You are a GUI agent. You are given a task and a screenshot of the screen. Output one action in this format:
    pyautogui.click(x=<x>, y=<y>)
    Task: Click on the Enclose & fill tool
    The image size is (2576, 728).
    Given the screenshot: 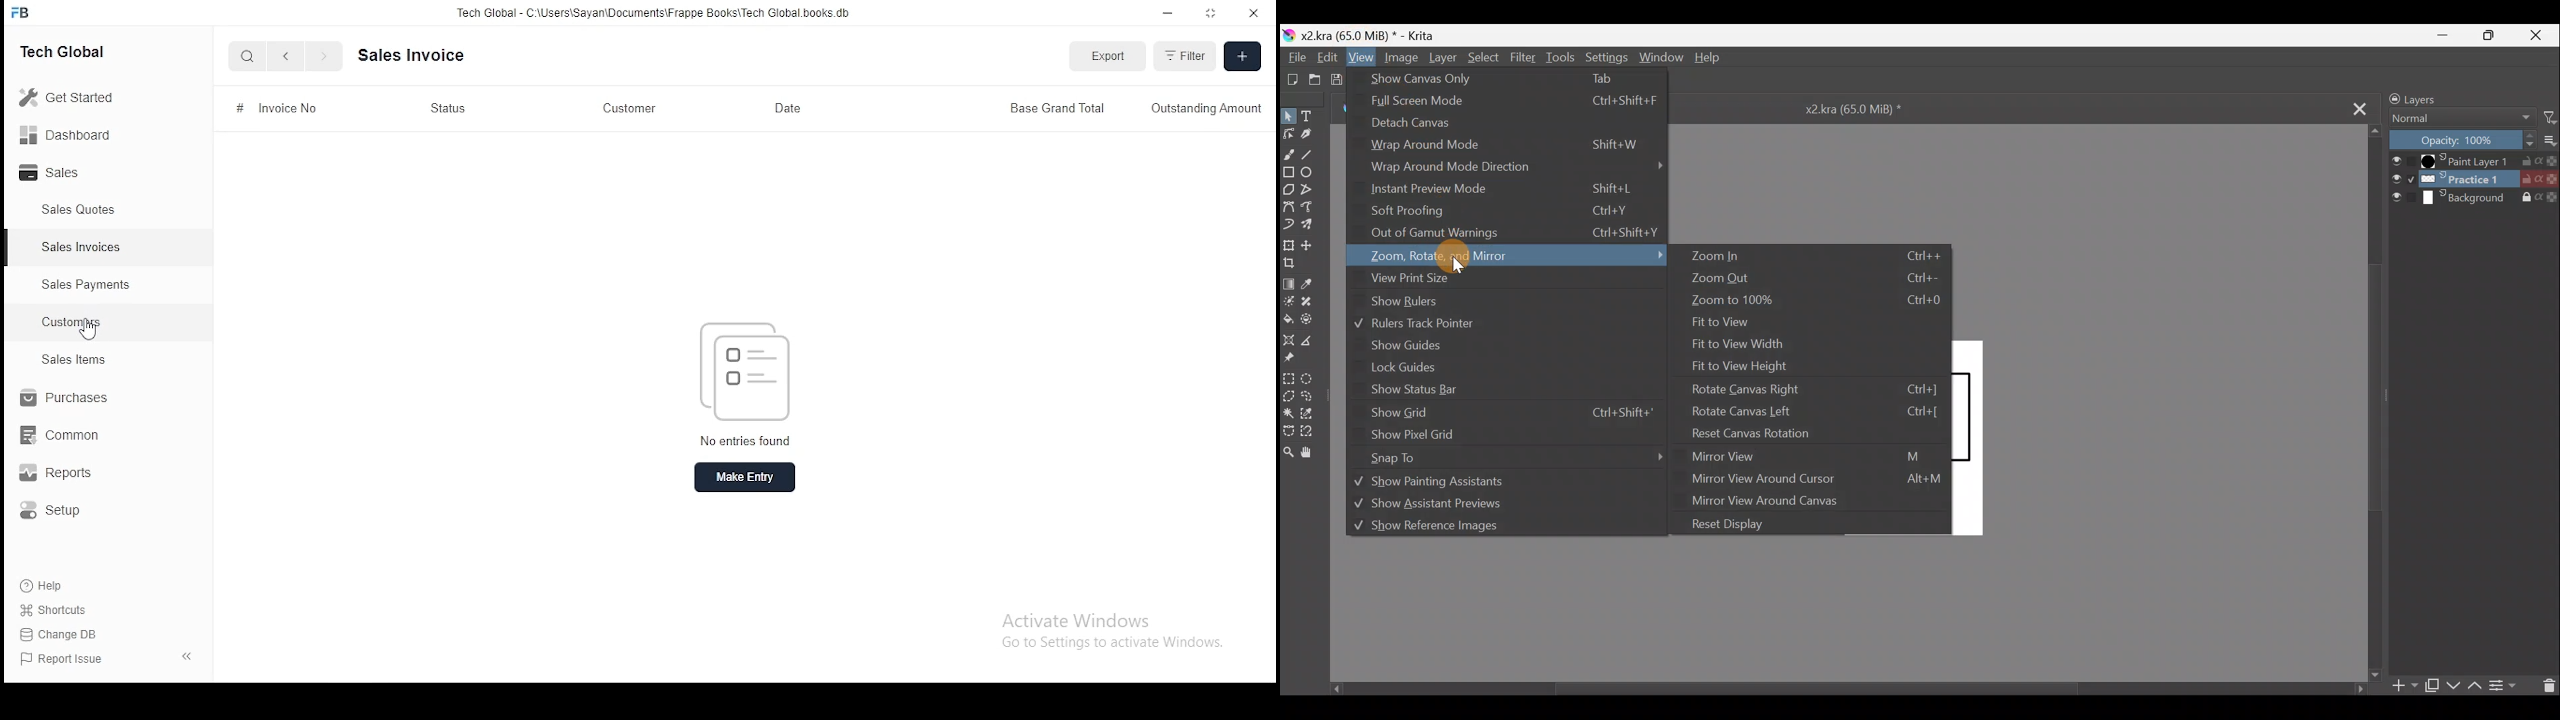 What is the action you would take?
    pyautogui.click(x=1311, y=320)
    